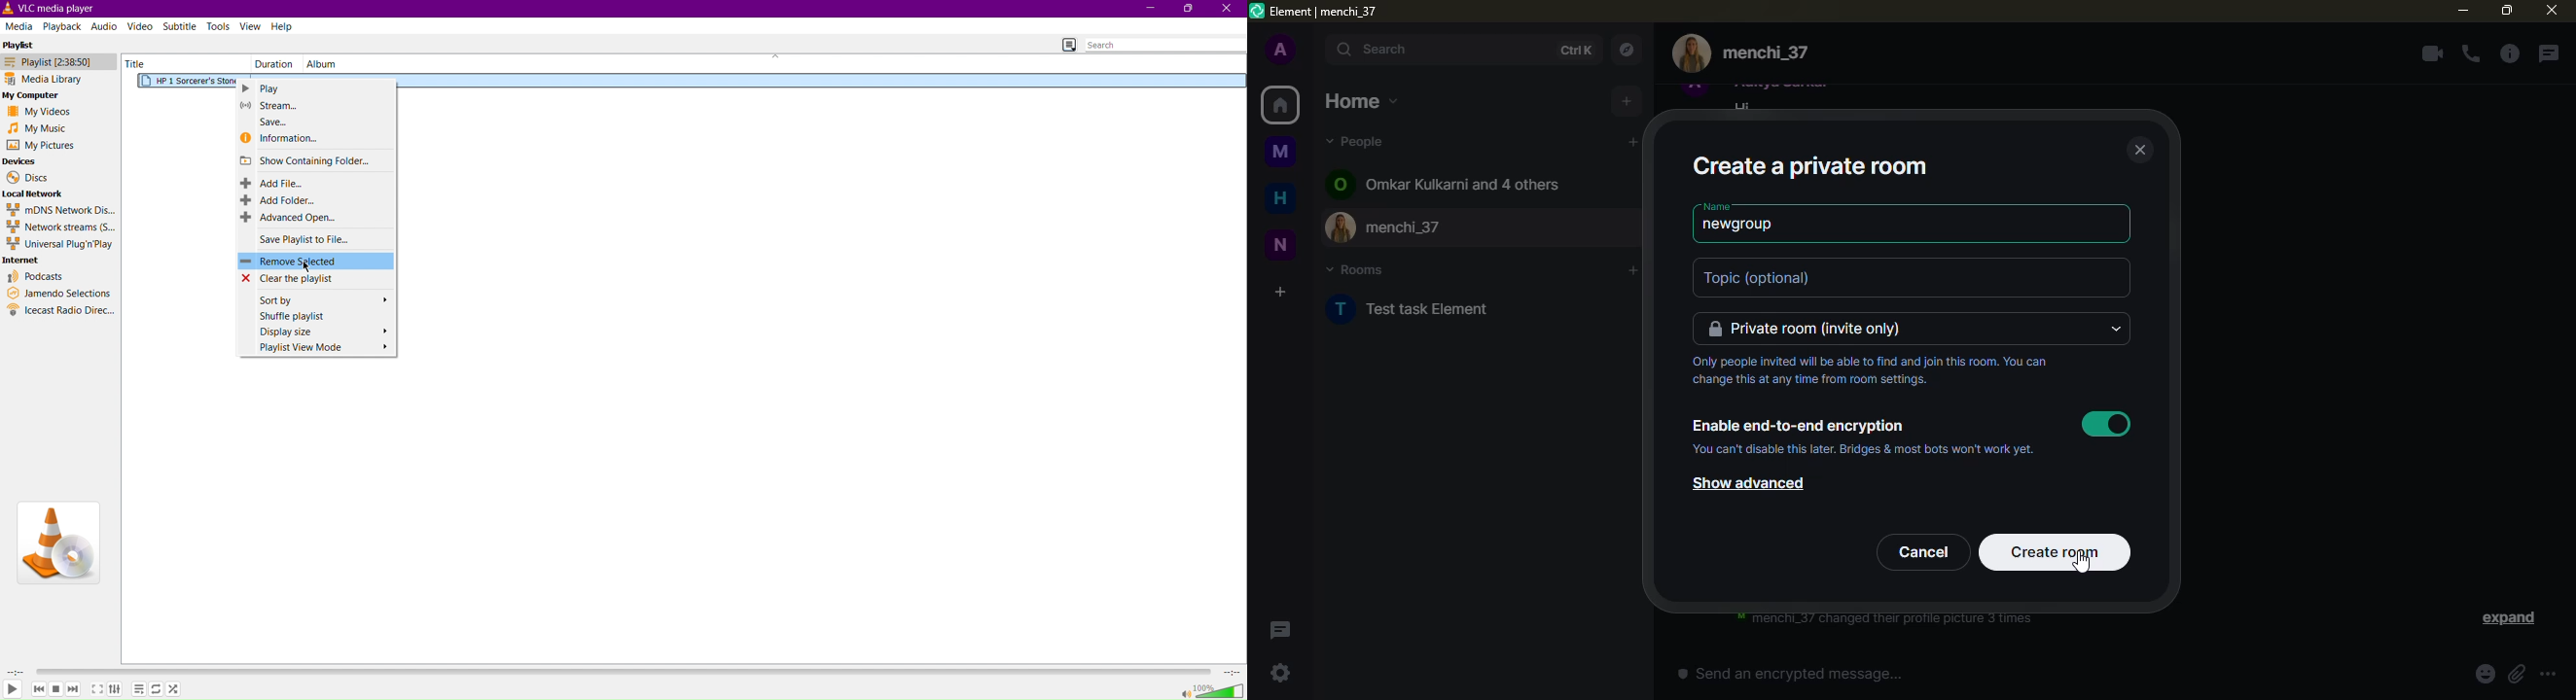 The width and height of the screenshot is (2576, 700). I want to click on Clear the playlist, so click(315, 279).